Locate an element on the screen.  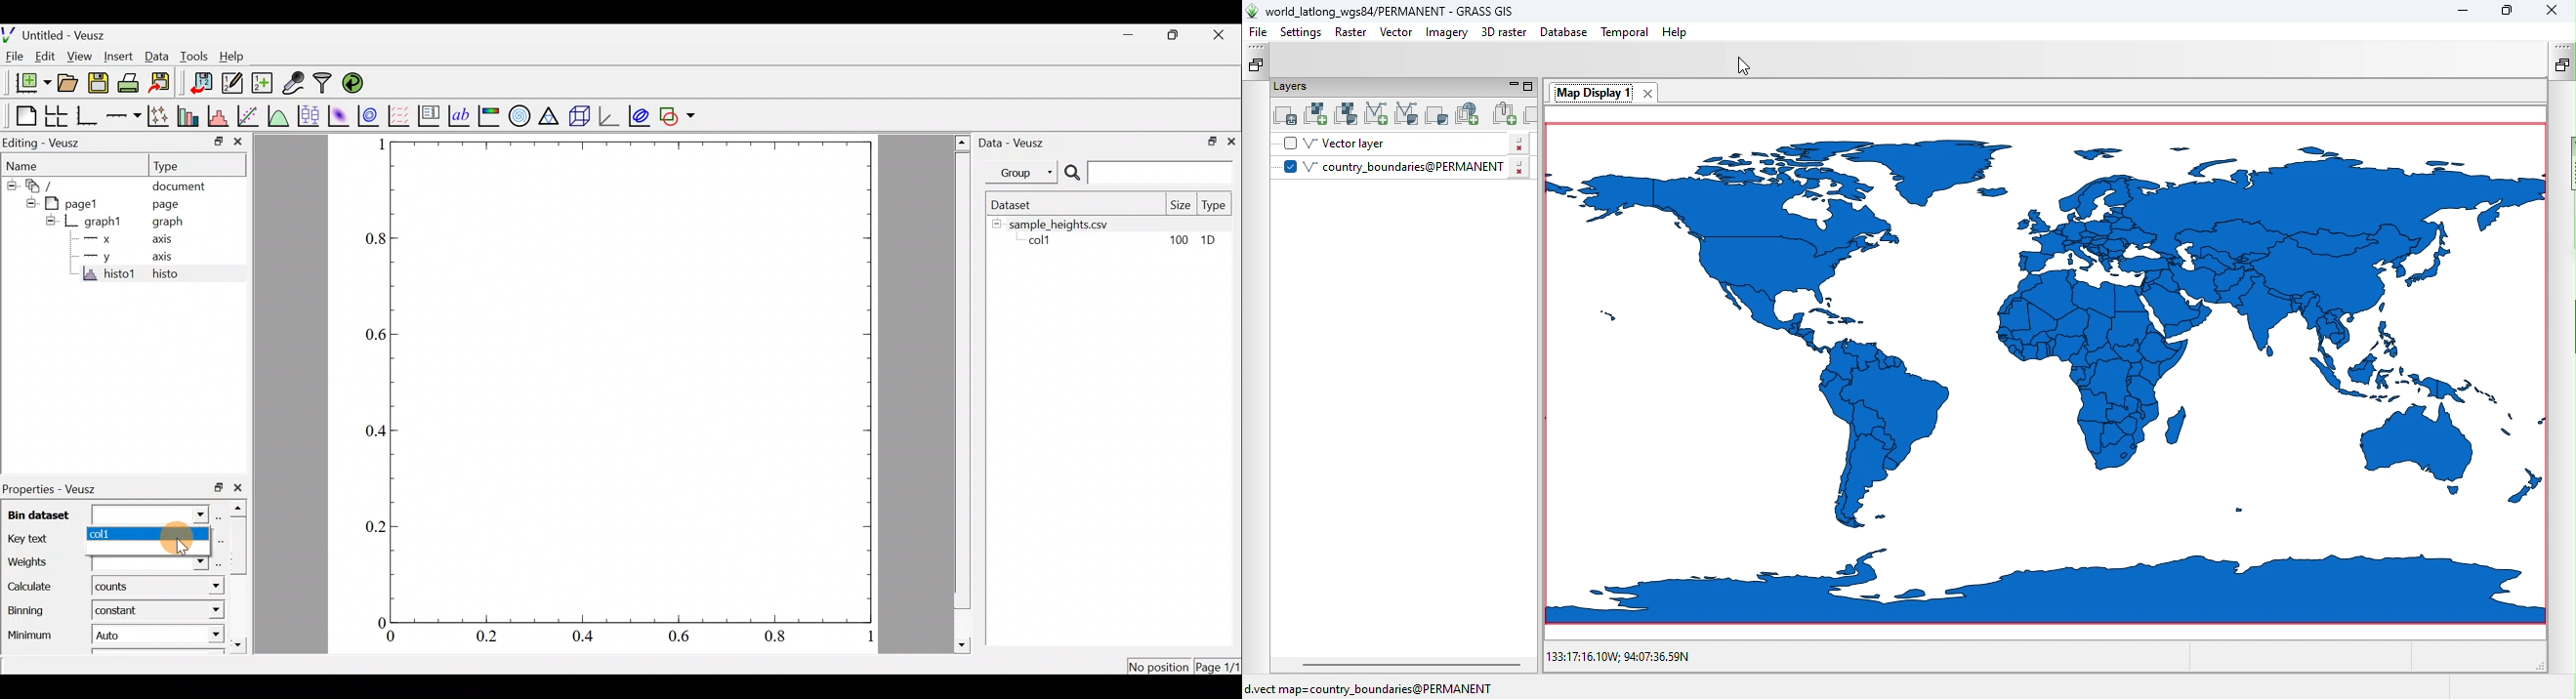
axis is located at coordinates (159, 238).